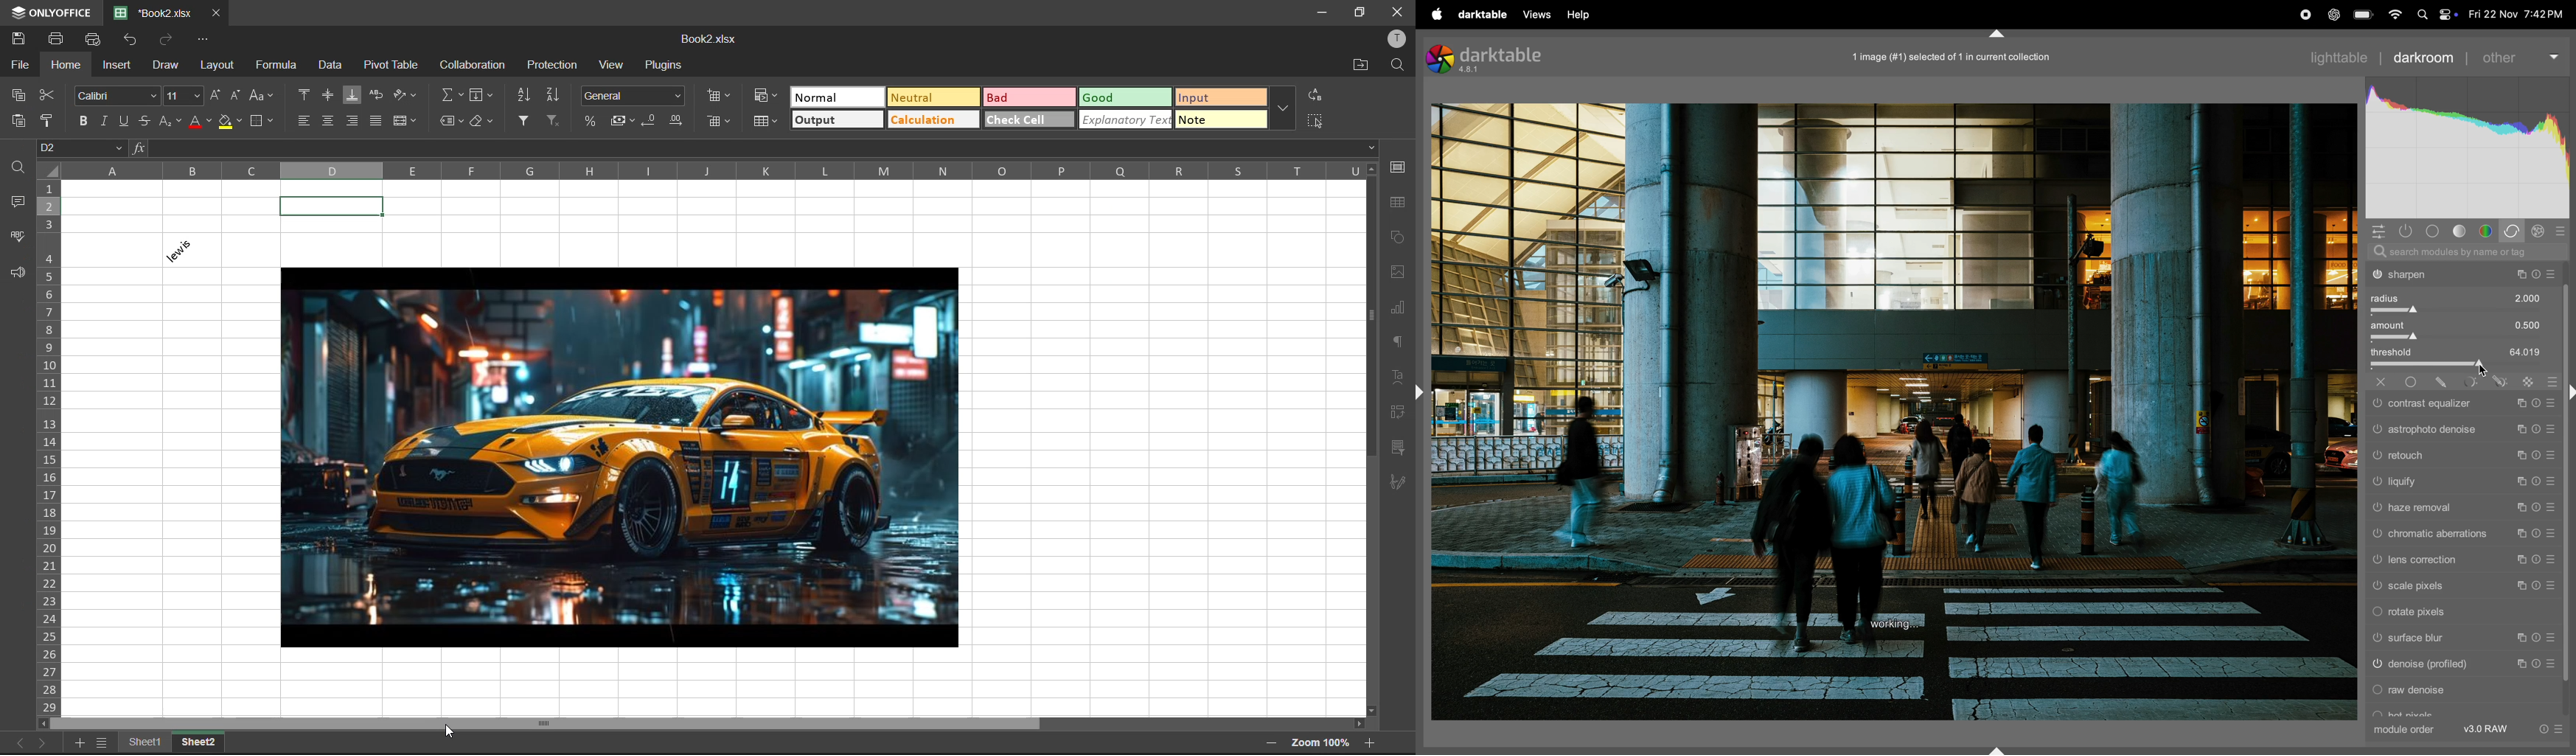  I want to click on comments, so click(20, 202).